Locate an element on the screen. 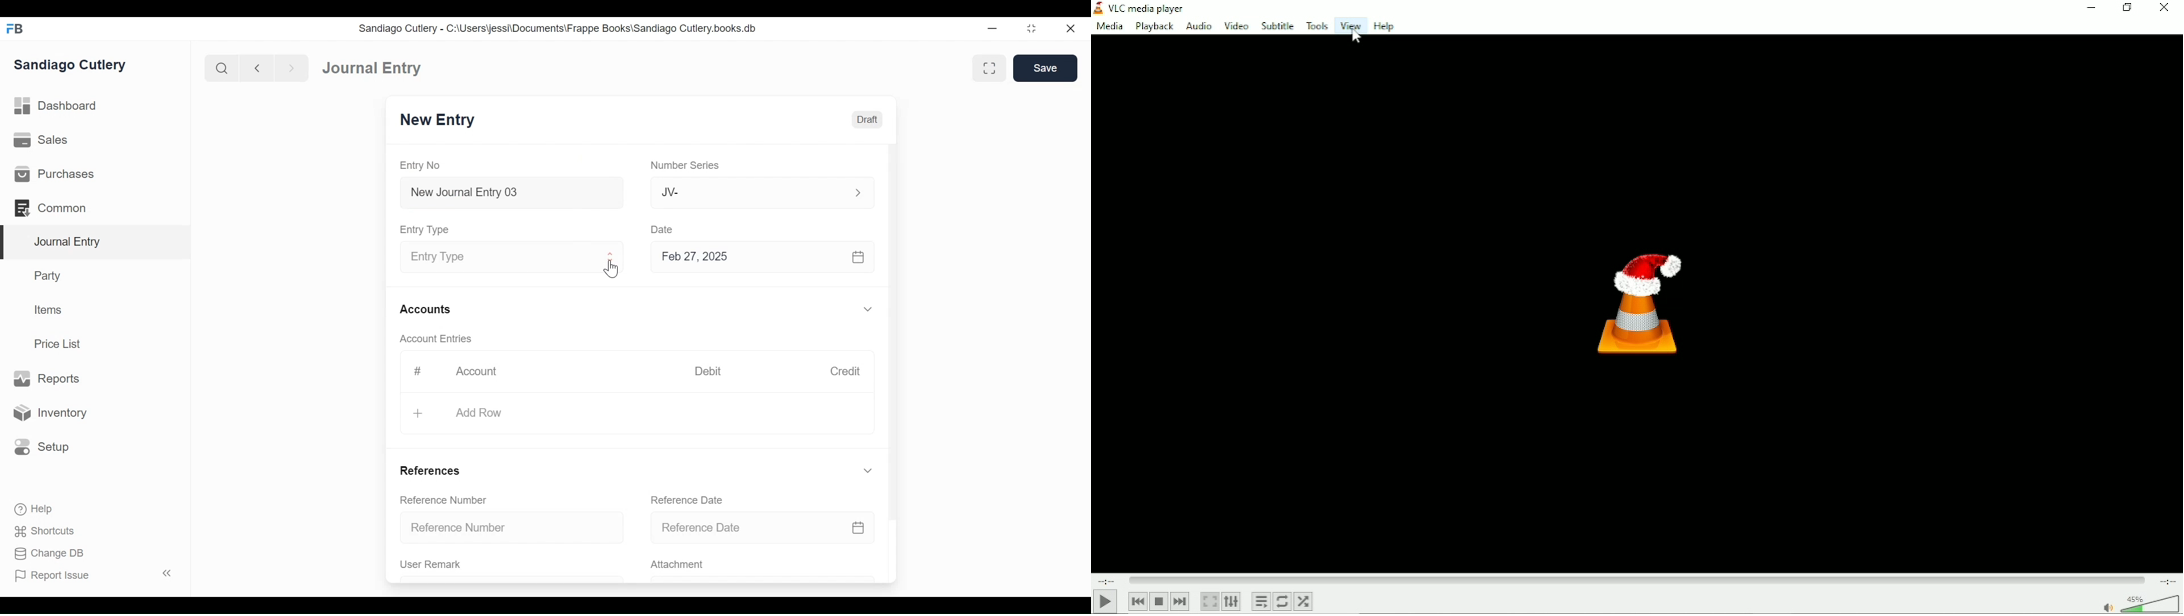  Report Issue is located at coordinates (53, 576).